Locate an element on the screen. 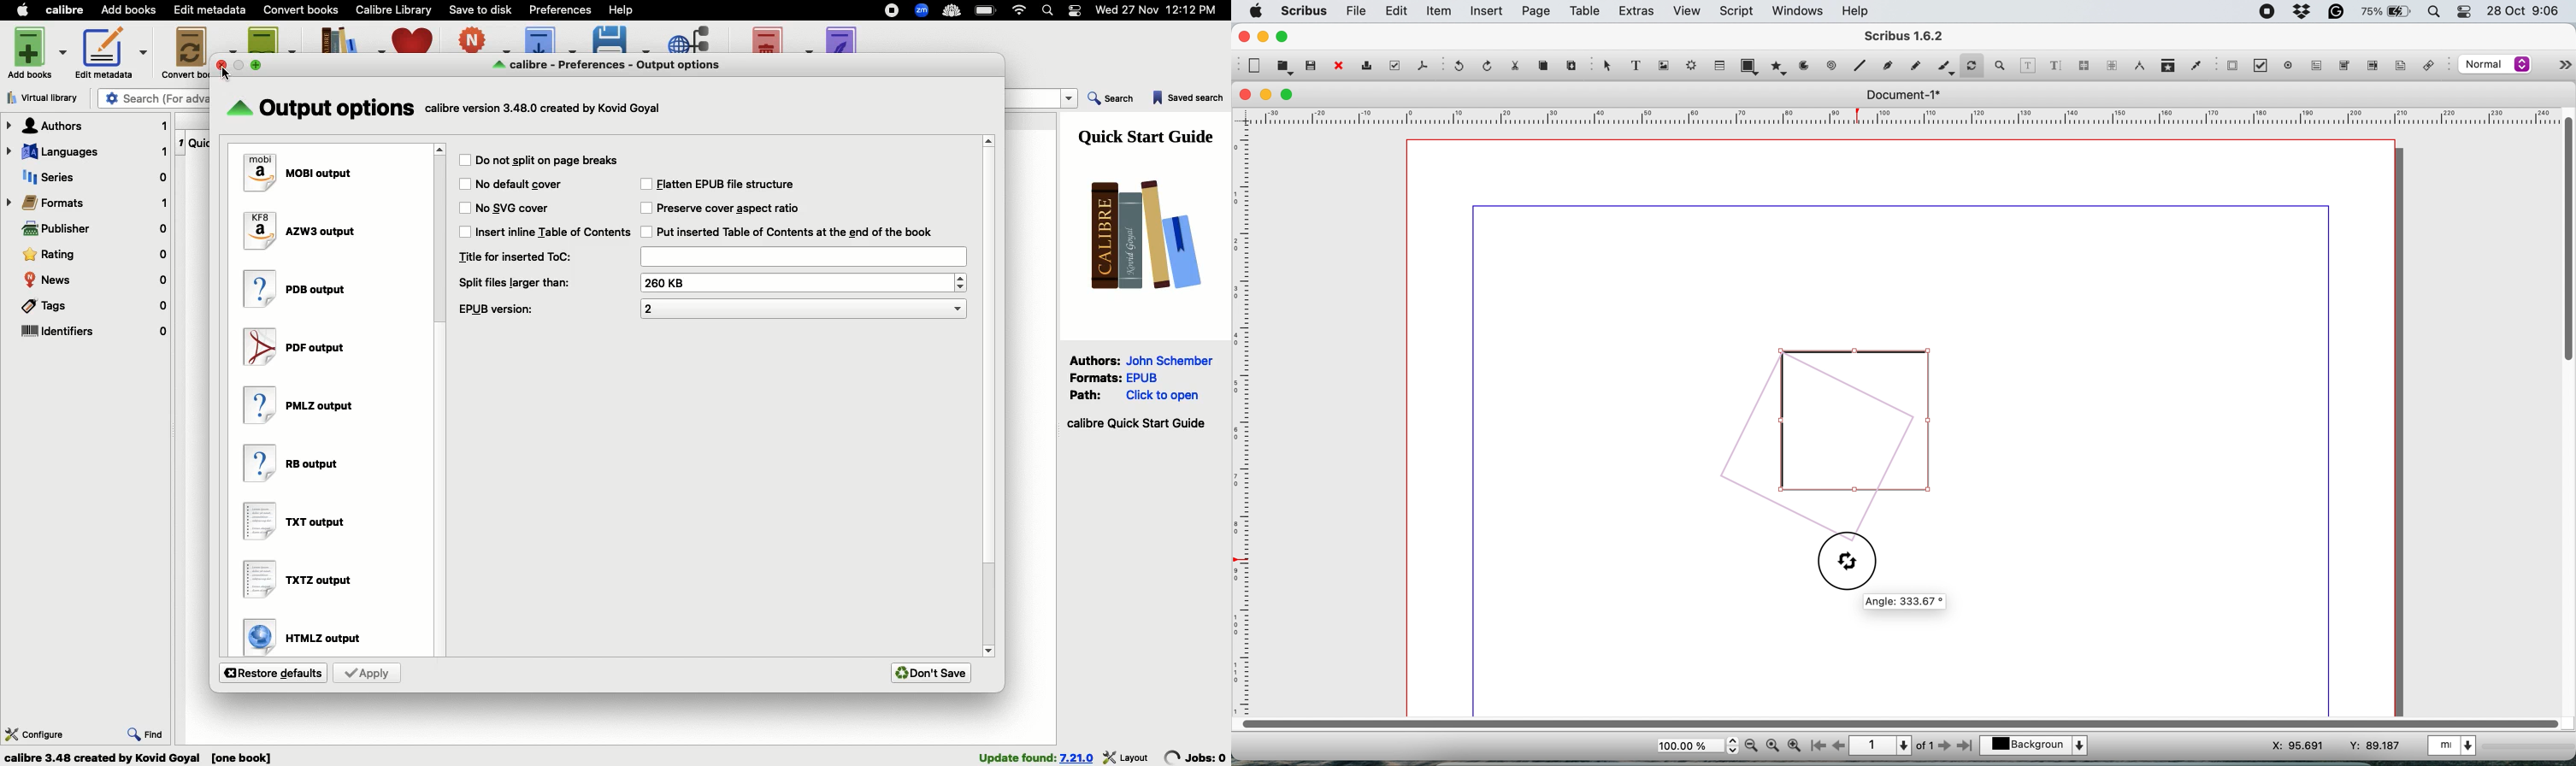  found is located at coordinates (1017, 757).